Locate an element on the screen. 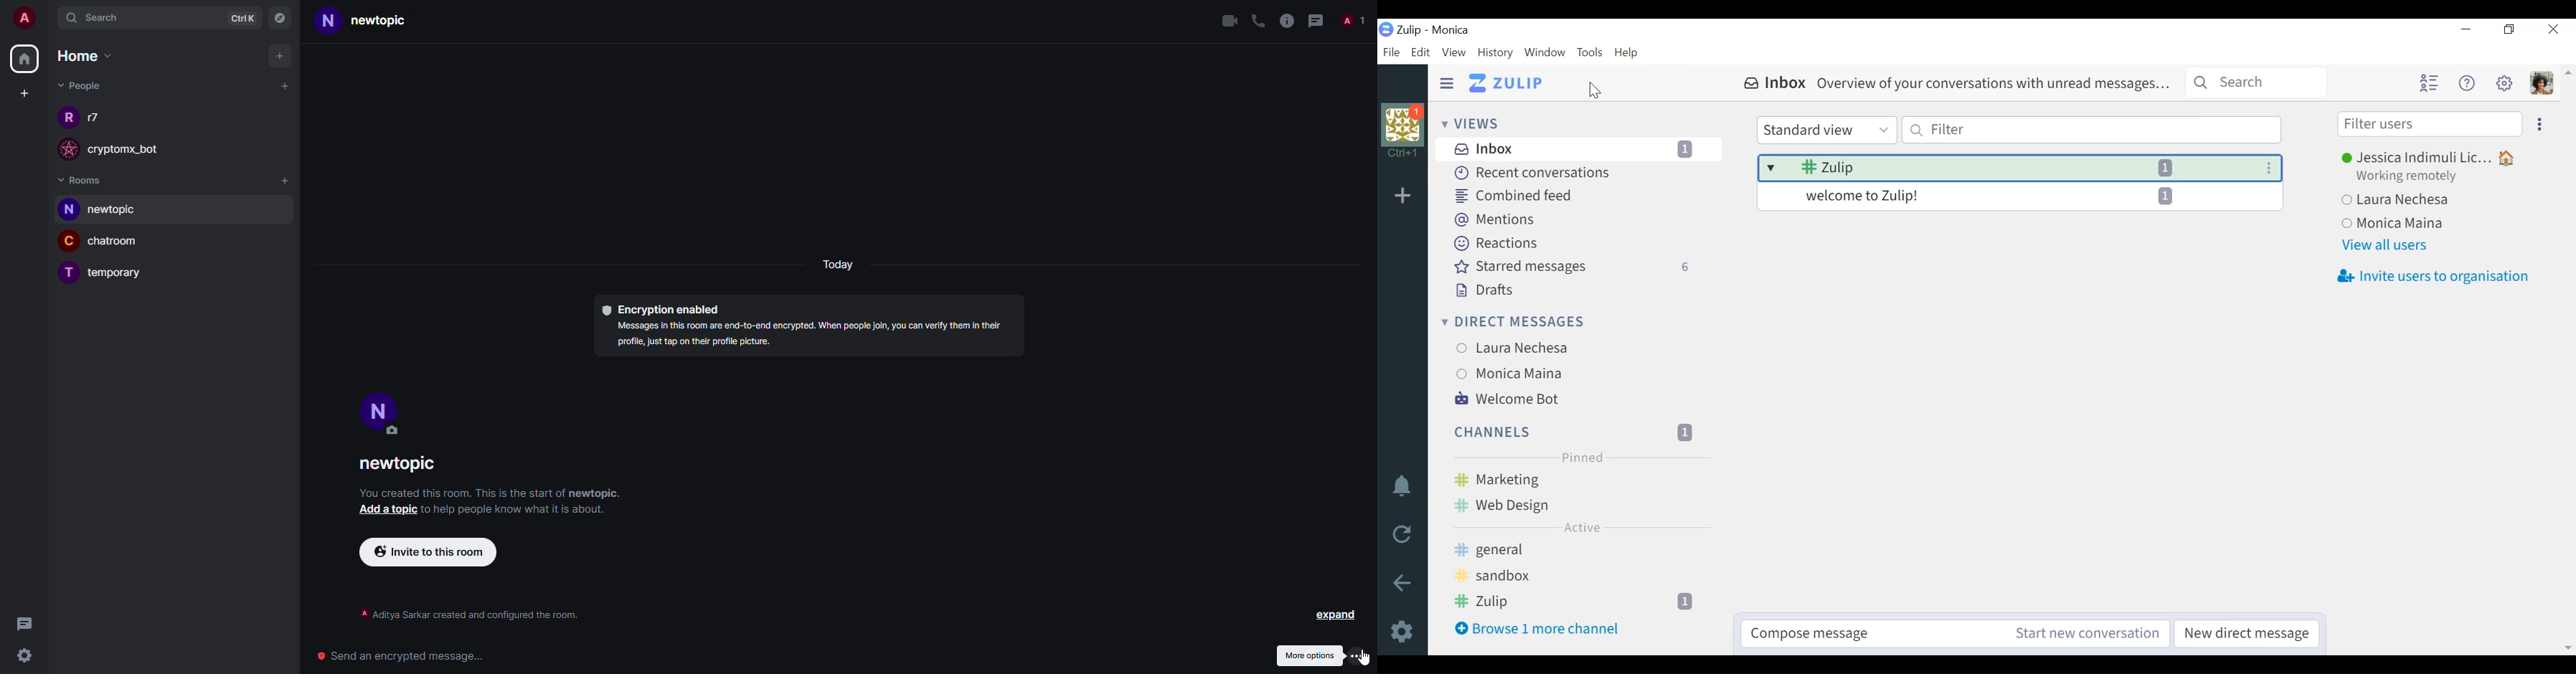 The image size is (2576, 700). Personal menu is located at coordinates (2541, 83).